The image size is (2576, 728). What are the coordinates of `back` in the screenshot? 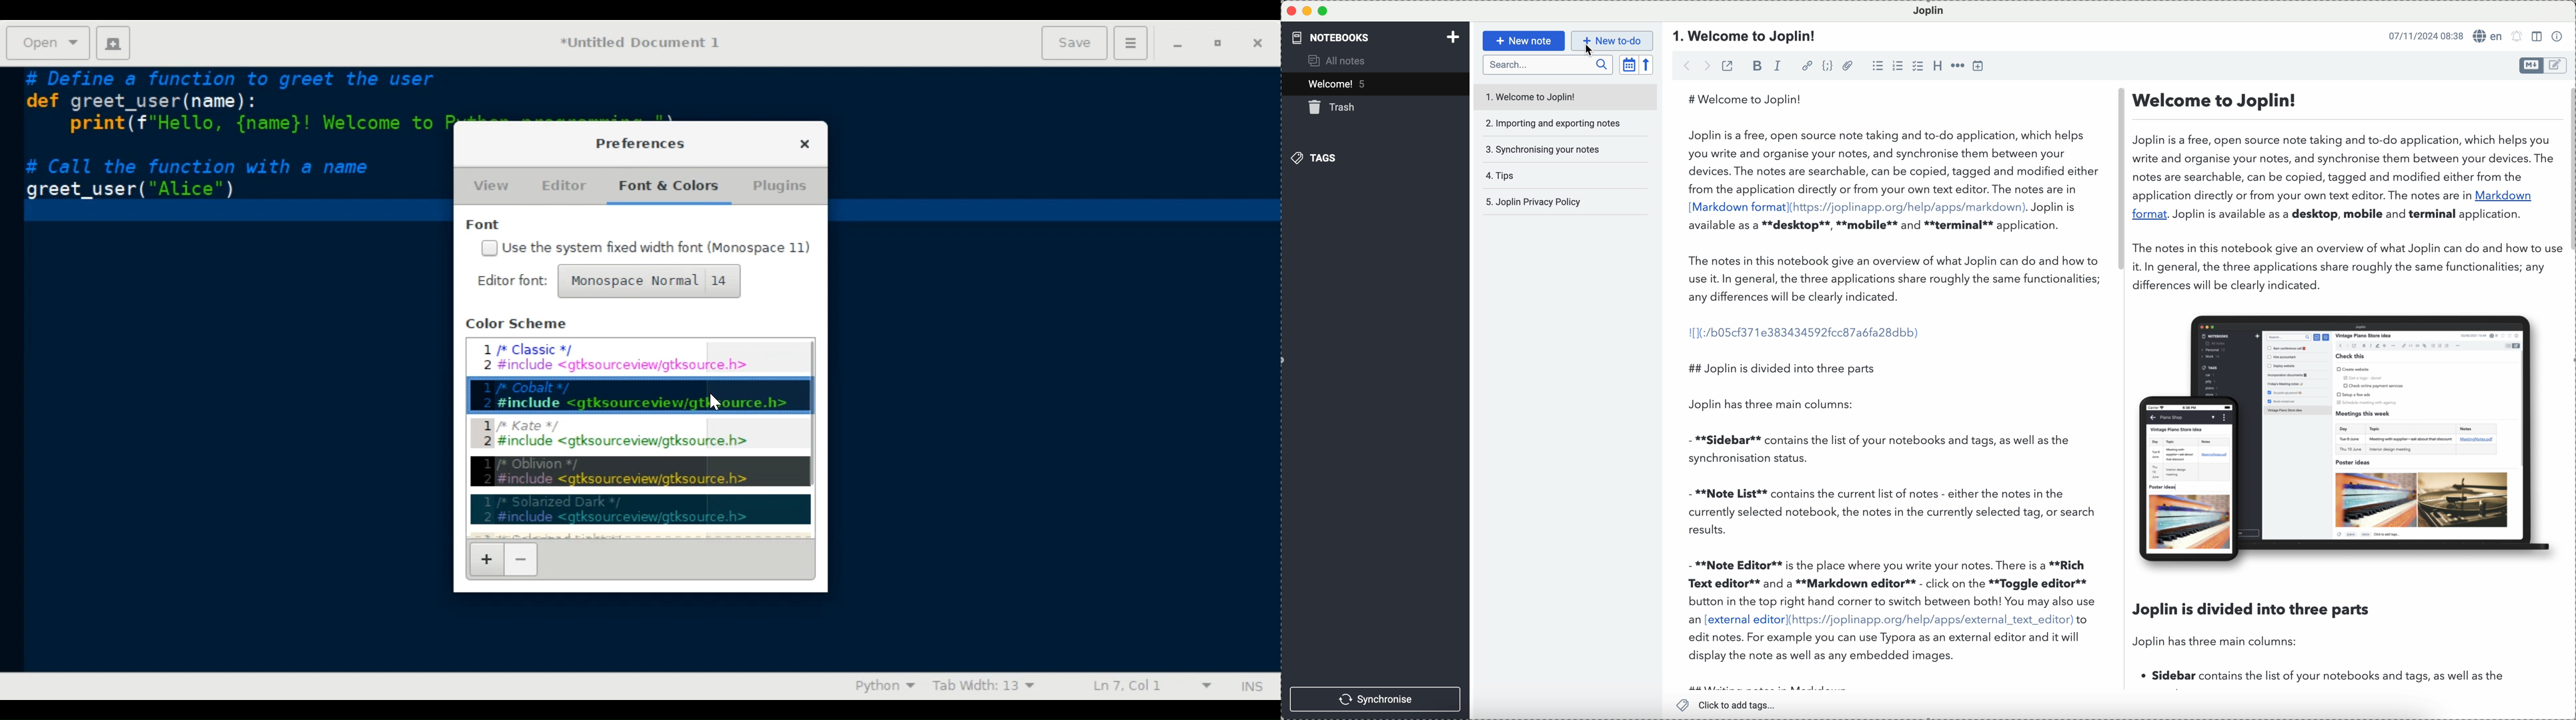 It's located at (1688, 65).